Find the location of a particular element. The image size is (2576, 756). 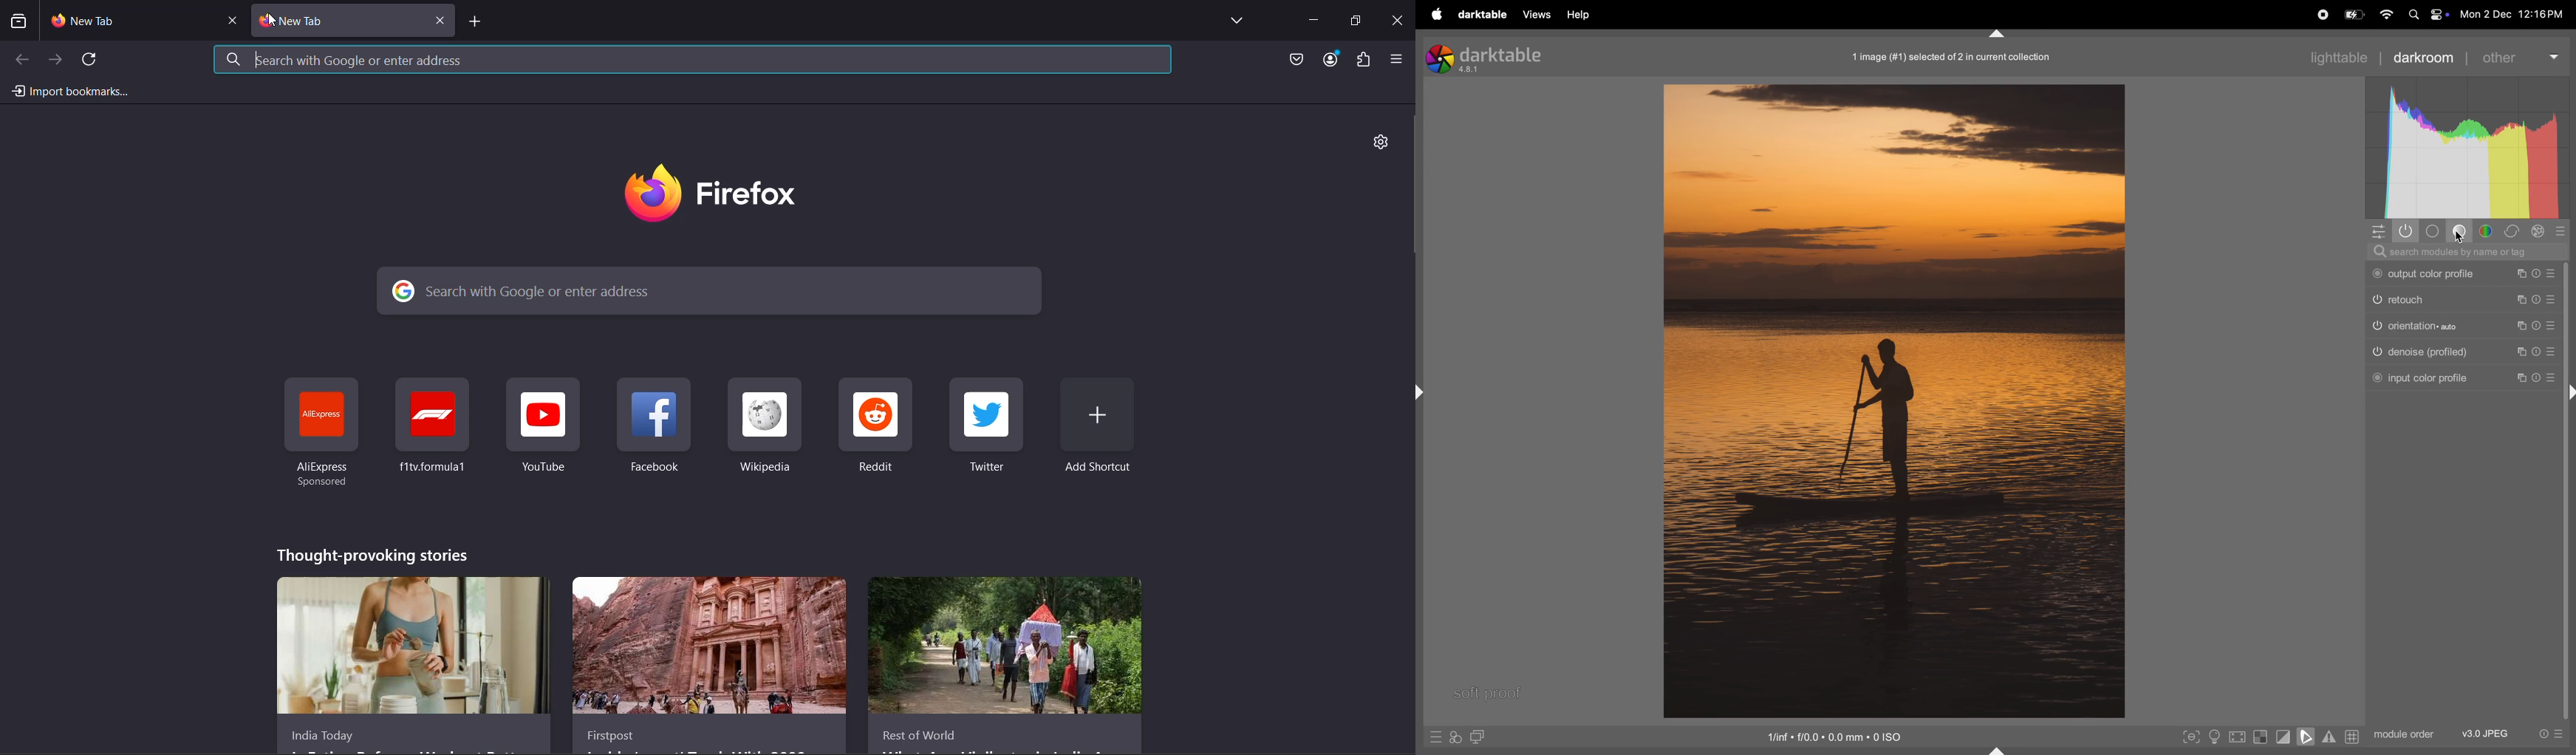

current tab is located at coordinates (337, 21).